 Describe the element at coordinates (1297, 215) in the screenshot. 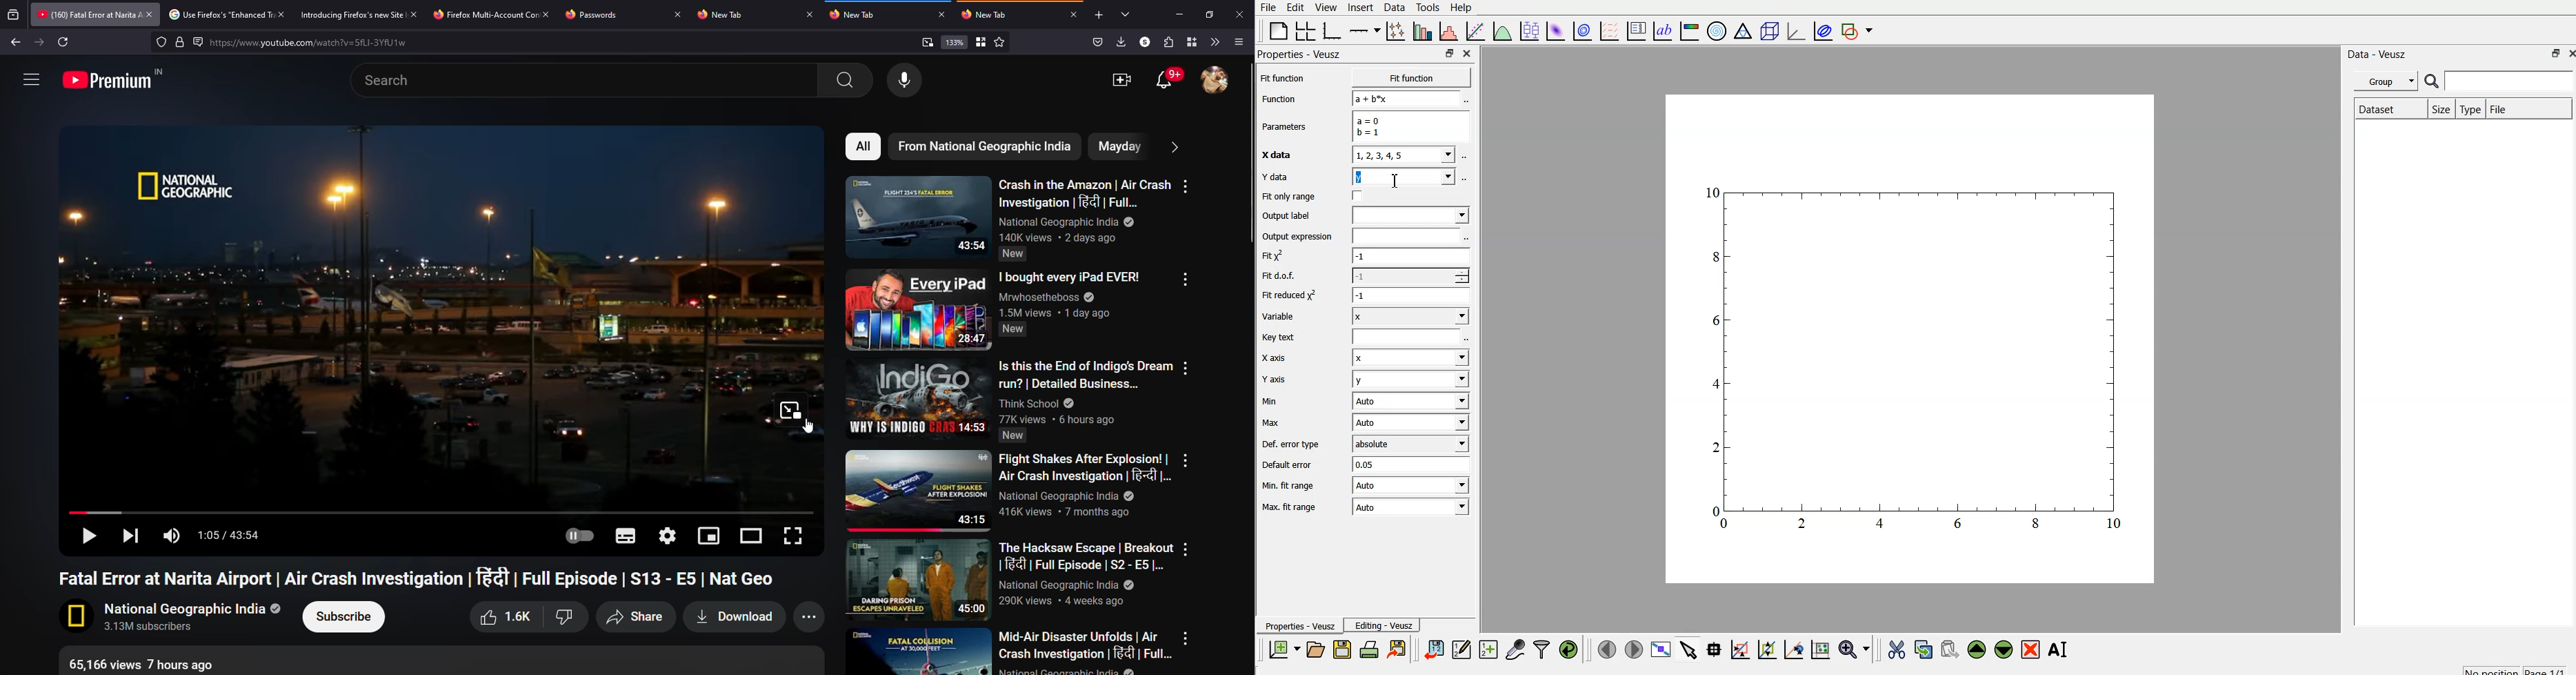

I see `Output label` at that location.